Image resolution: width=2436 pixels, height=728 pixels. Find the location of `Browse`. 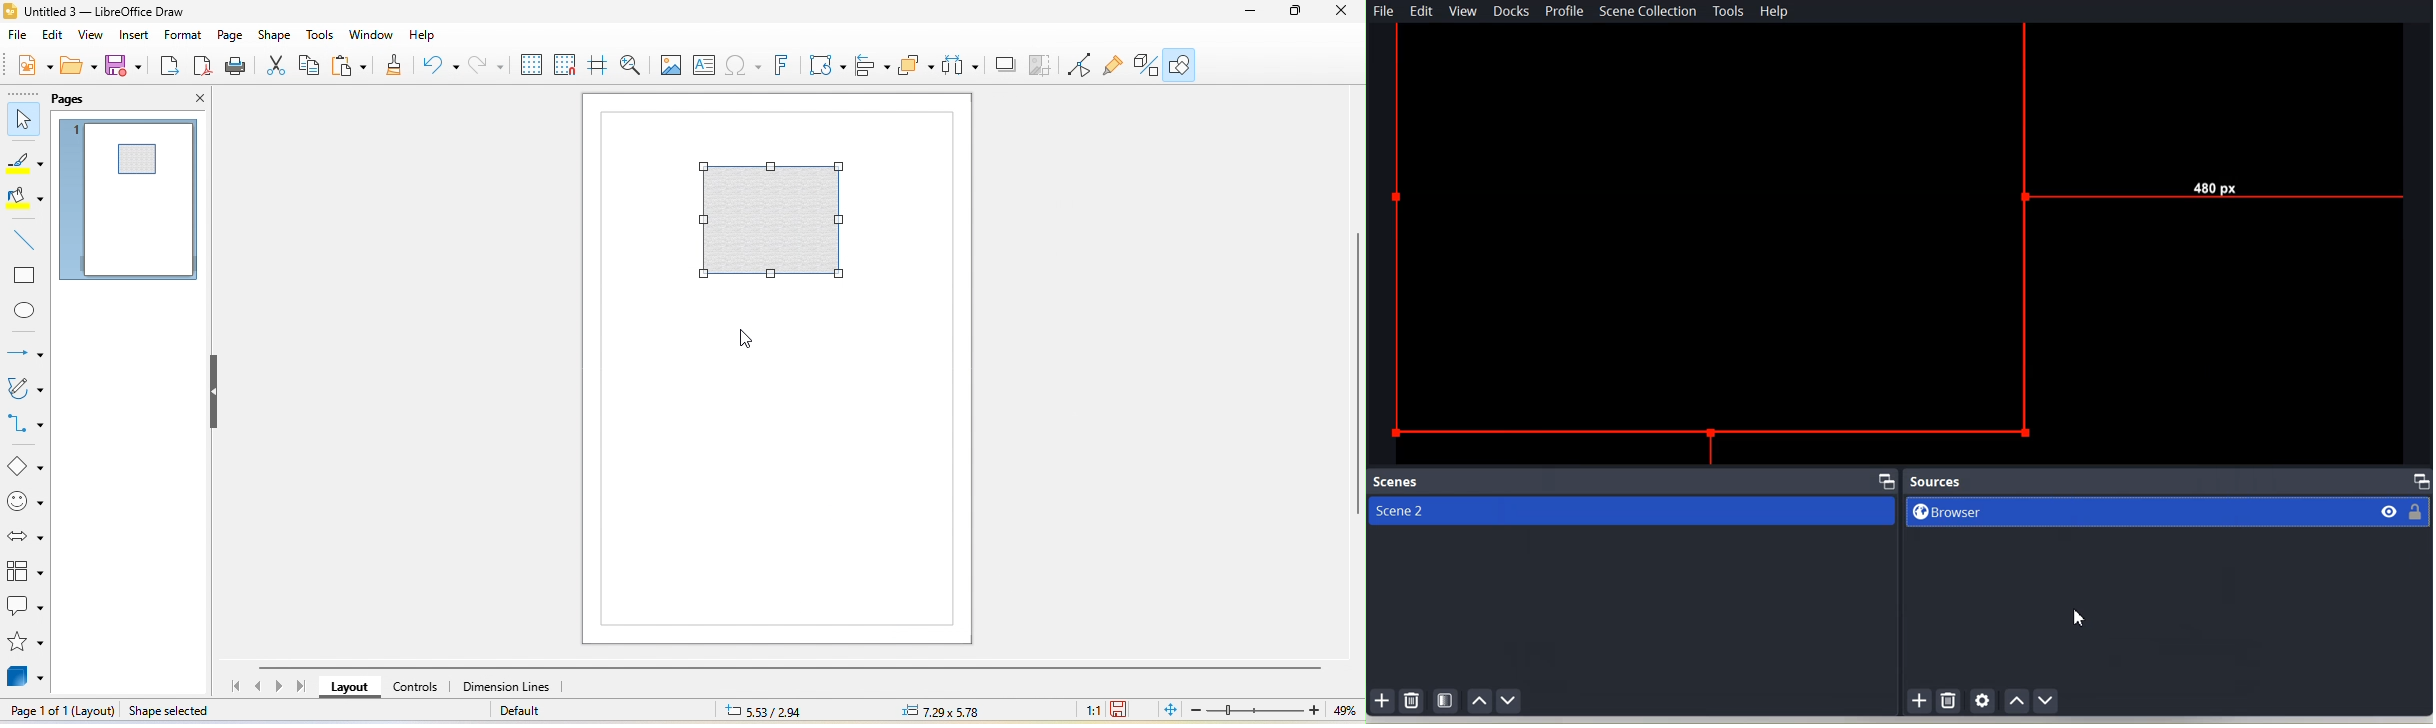

Browse is located at coordinates (2132, 513).